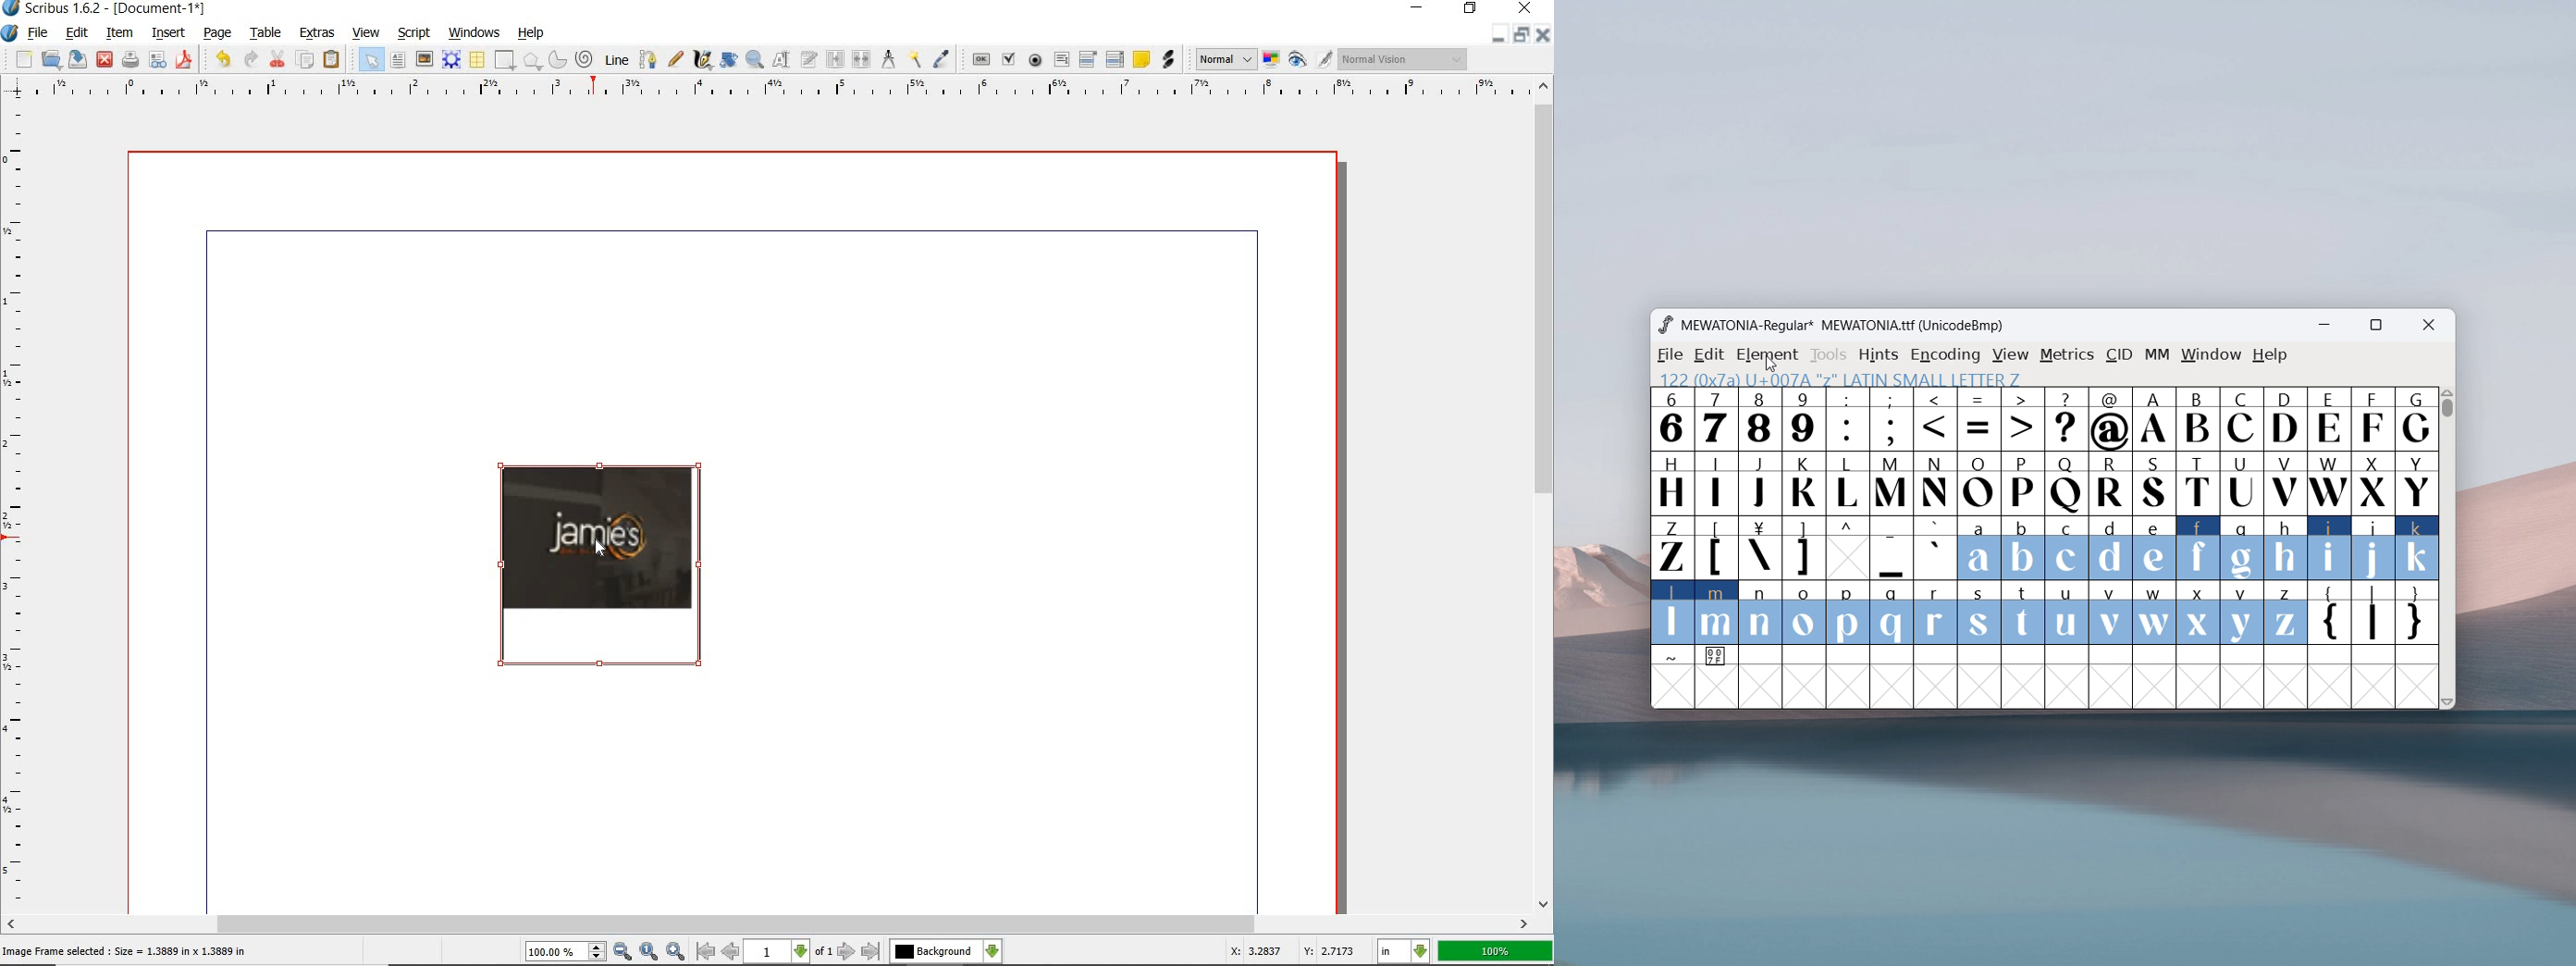 Image resolution: width=2576 pixels, height=980 pixels. I want to click on y, so click(2243, 614).